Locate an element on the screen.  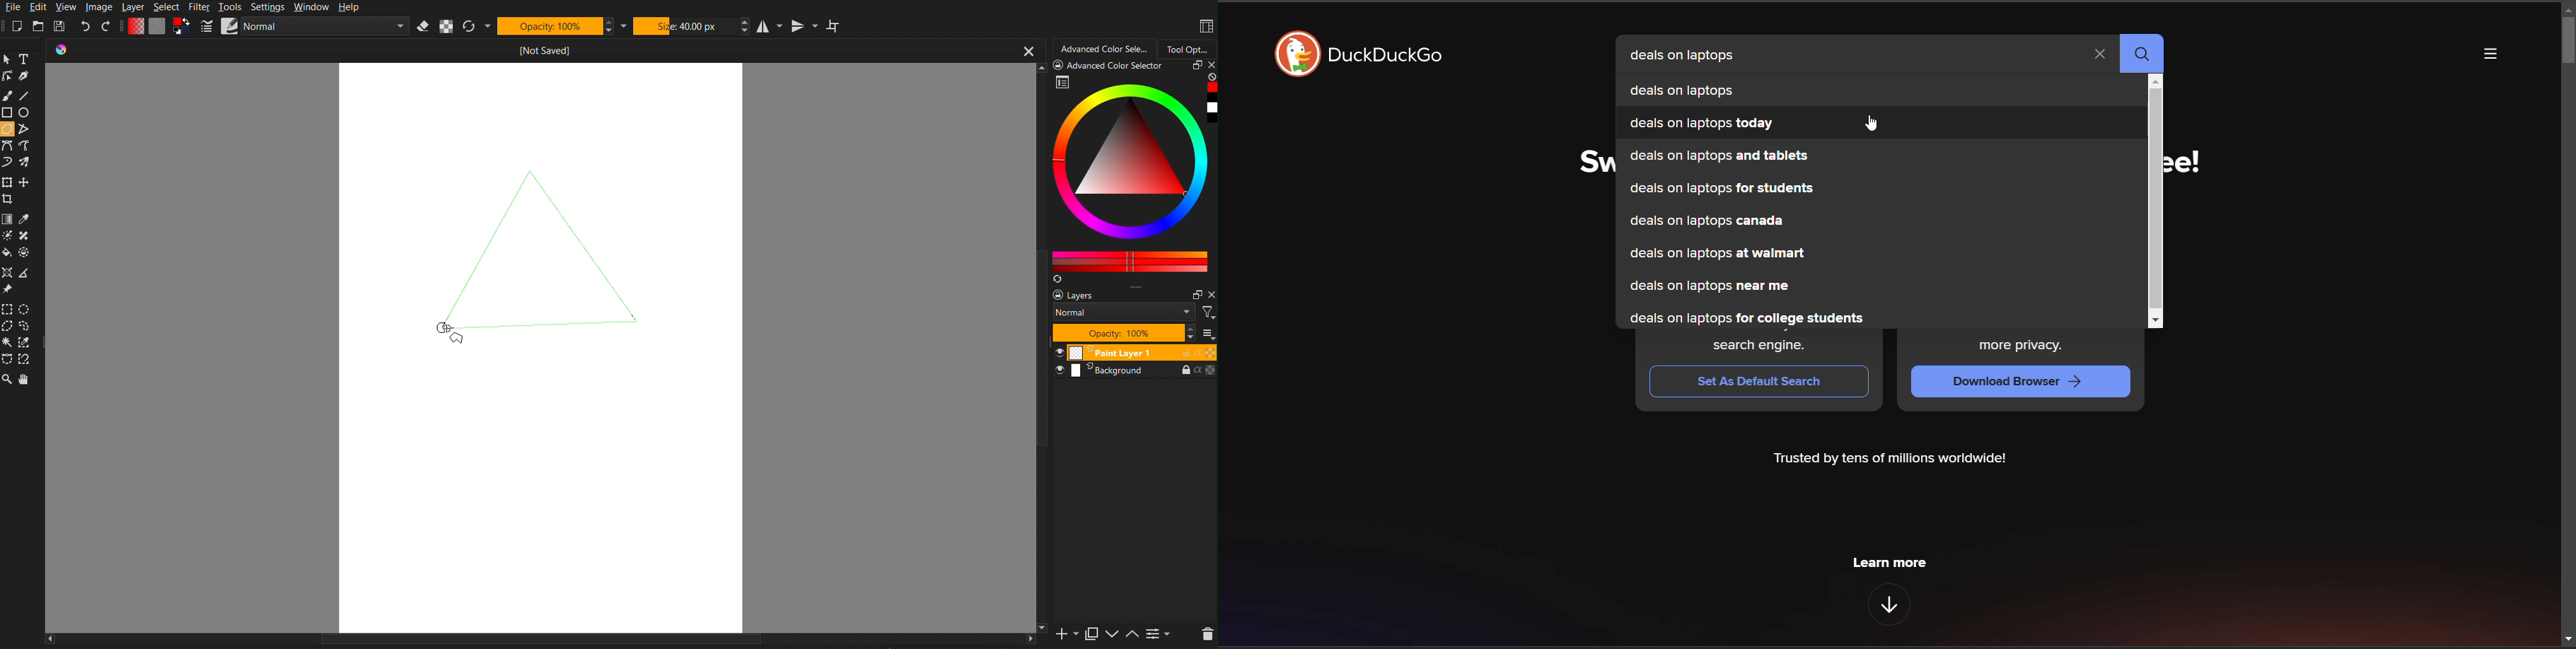
deals on laptops at walmart is located at coordinates (1718, 256).